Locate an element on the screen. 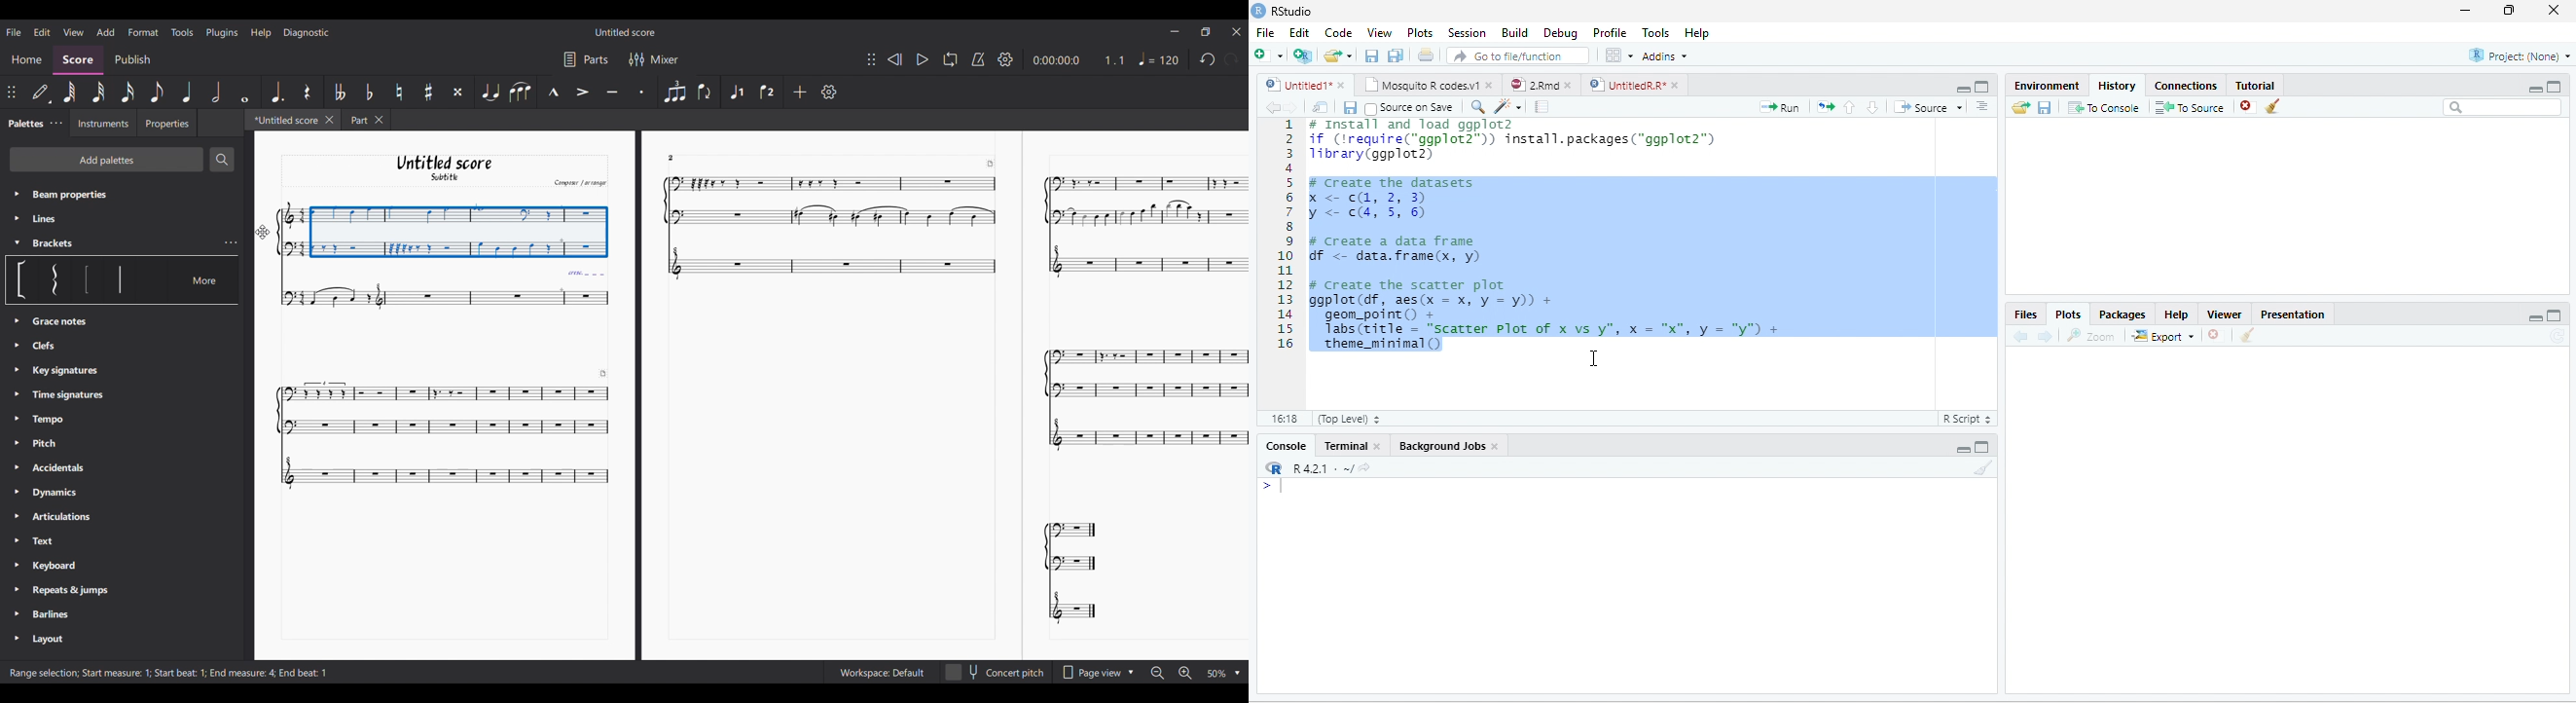 The image size is (2576, 728). Session is located at coordinates (1468, 32).